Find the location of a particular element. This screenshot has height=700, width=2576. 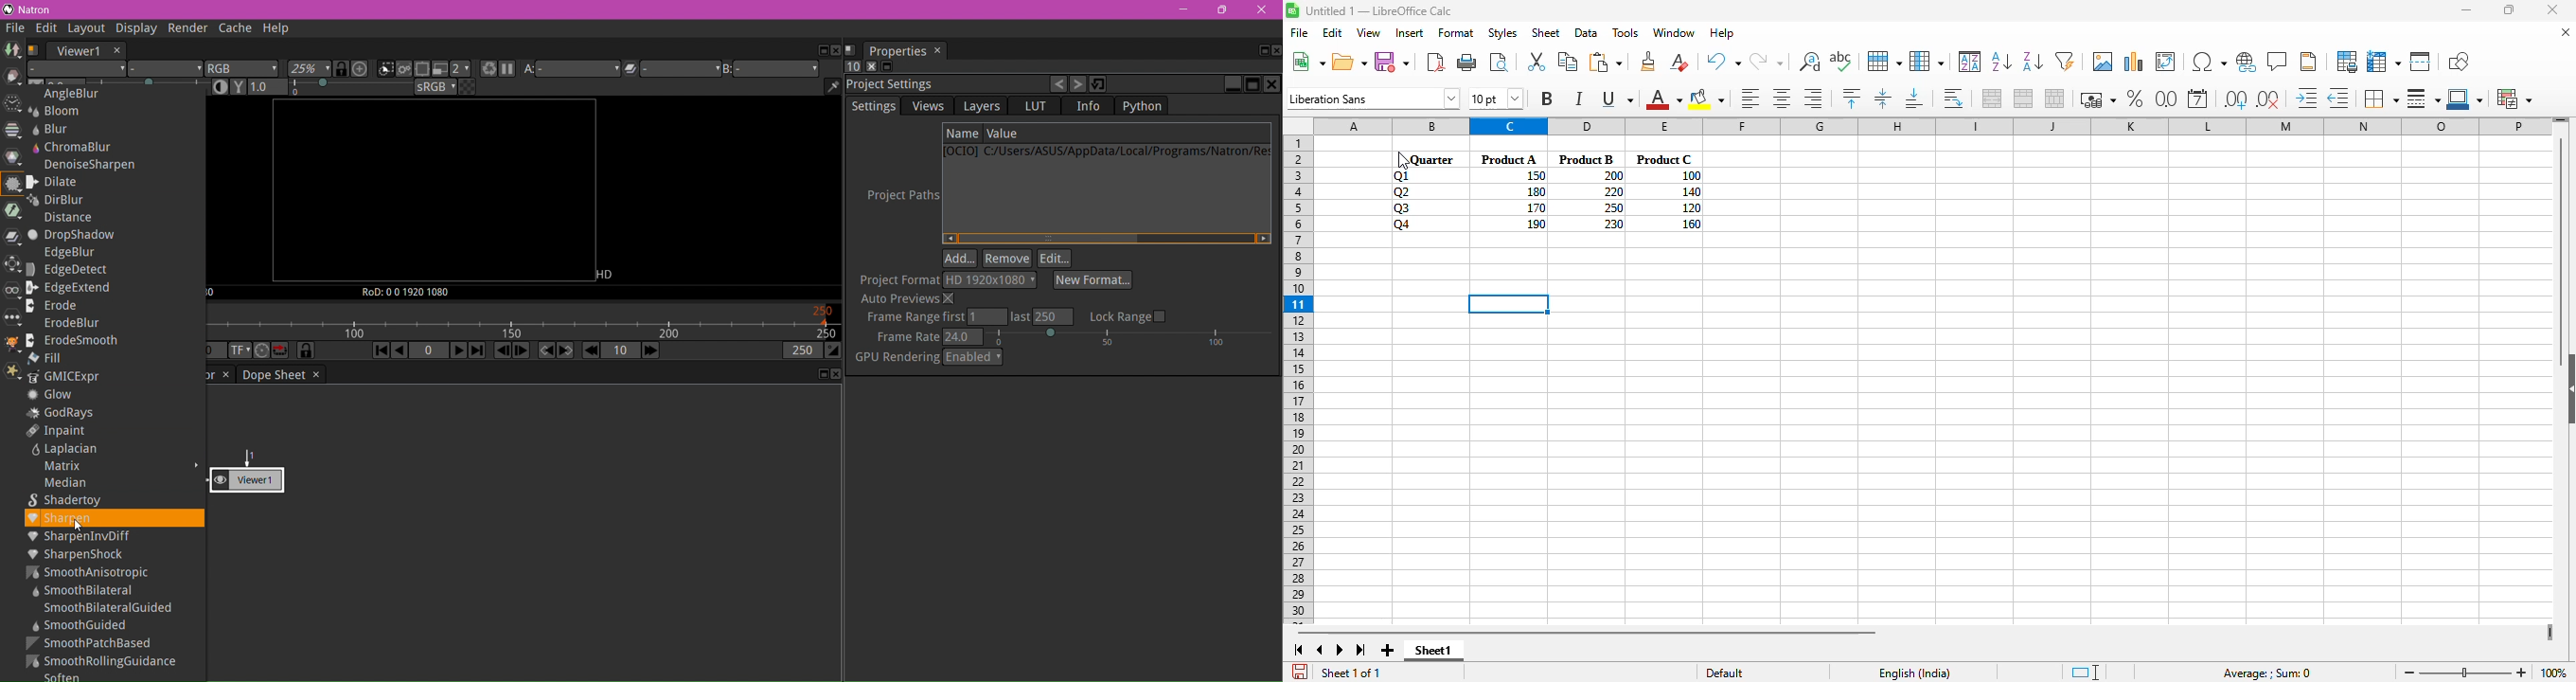

insert hyperlink is located at coordinates (2247, 63).